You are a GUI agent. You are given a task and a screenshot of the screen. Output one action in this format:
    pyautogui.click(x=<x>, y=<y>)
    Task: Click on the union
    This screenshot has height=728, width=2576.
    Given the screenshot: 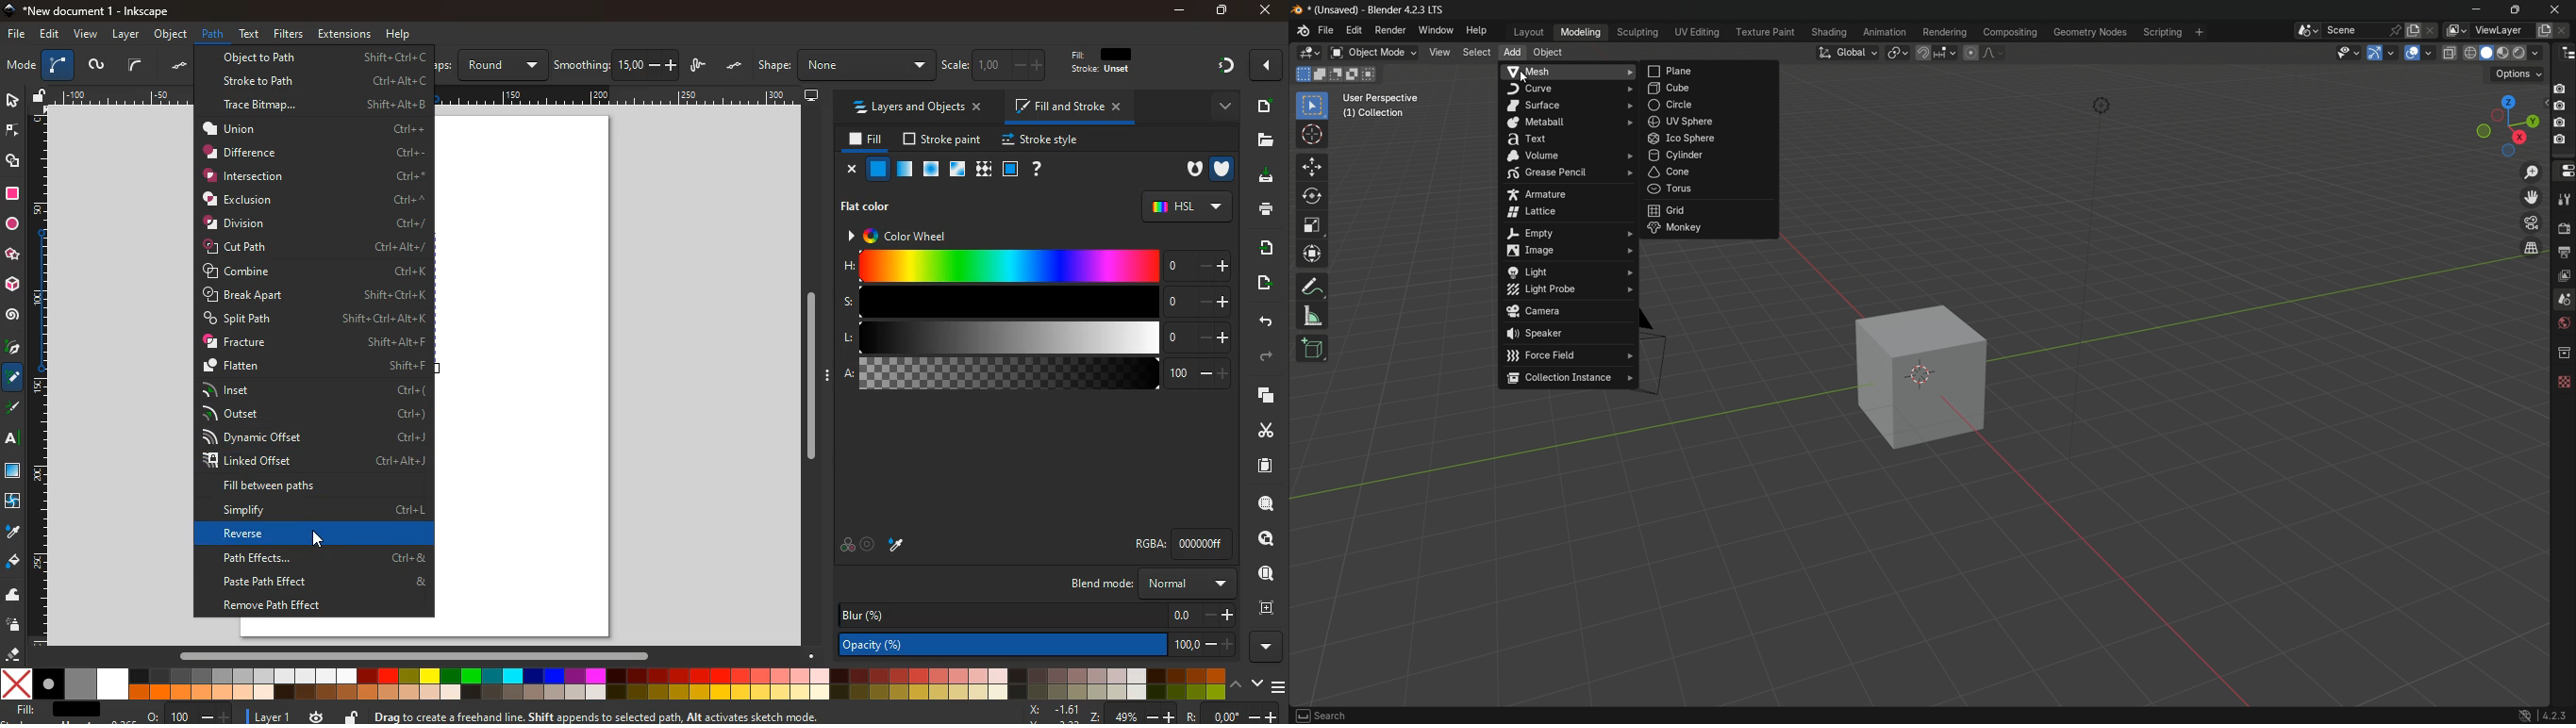 What is the action you would take?
    pyautogui.click(x=314, y=128)
    